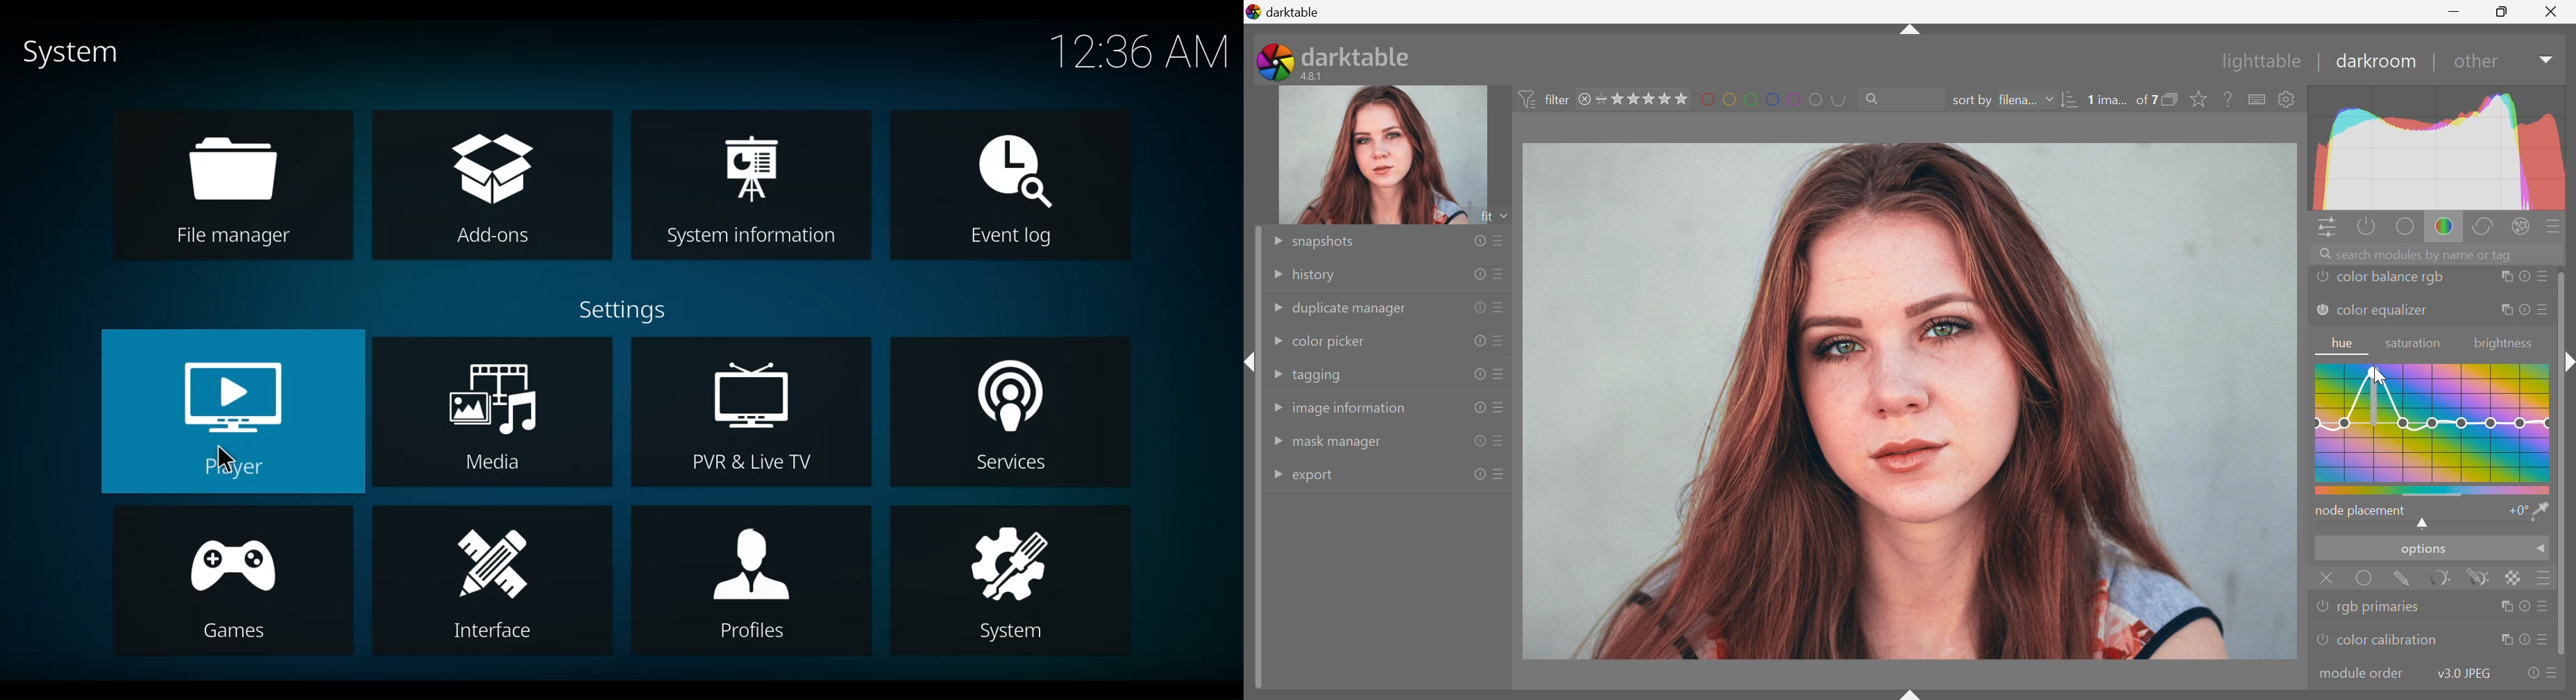  What do you see at coordinates (1012, 186) in the screenshot?
I see `Event log` at bounding box center [1012, 186].